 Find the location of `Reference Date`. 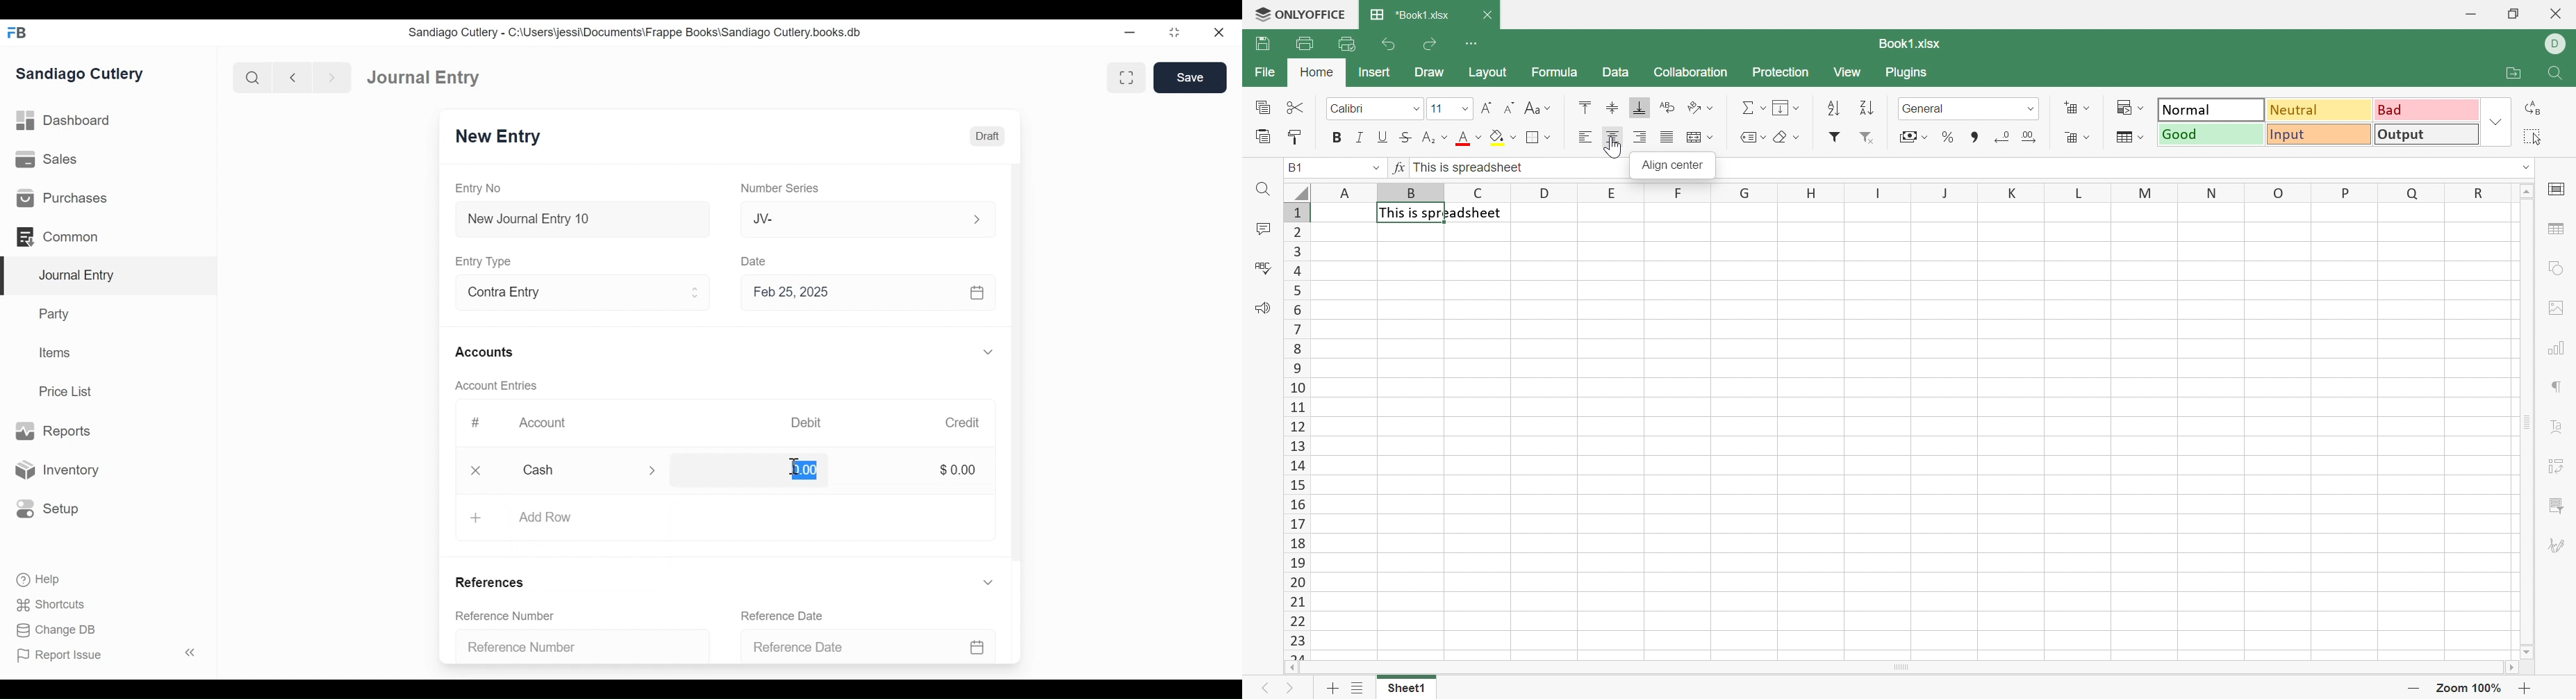

Reference Date is located at coordinates (787, 615).